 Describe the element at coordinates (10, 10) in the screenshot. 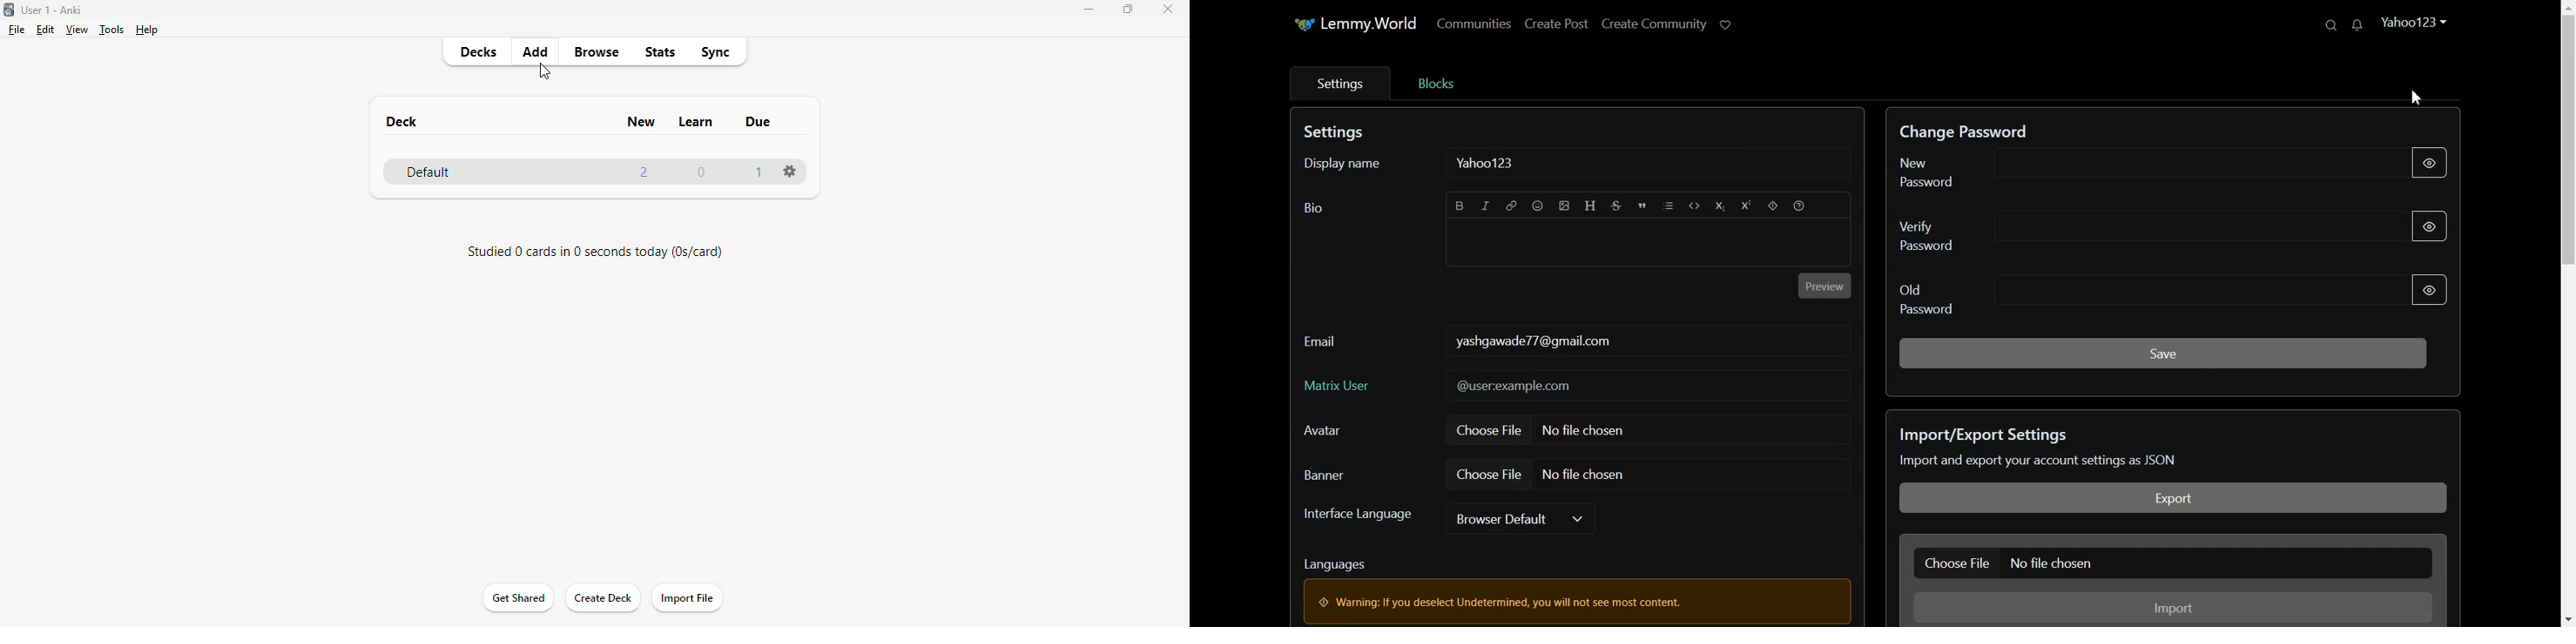

I see `logo` at that location.